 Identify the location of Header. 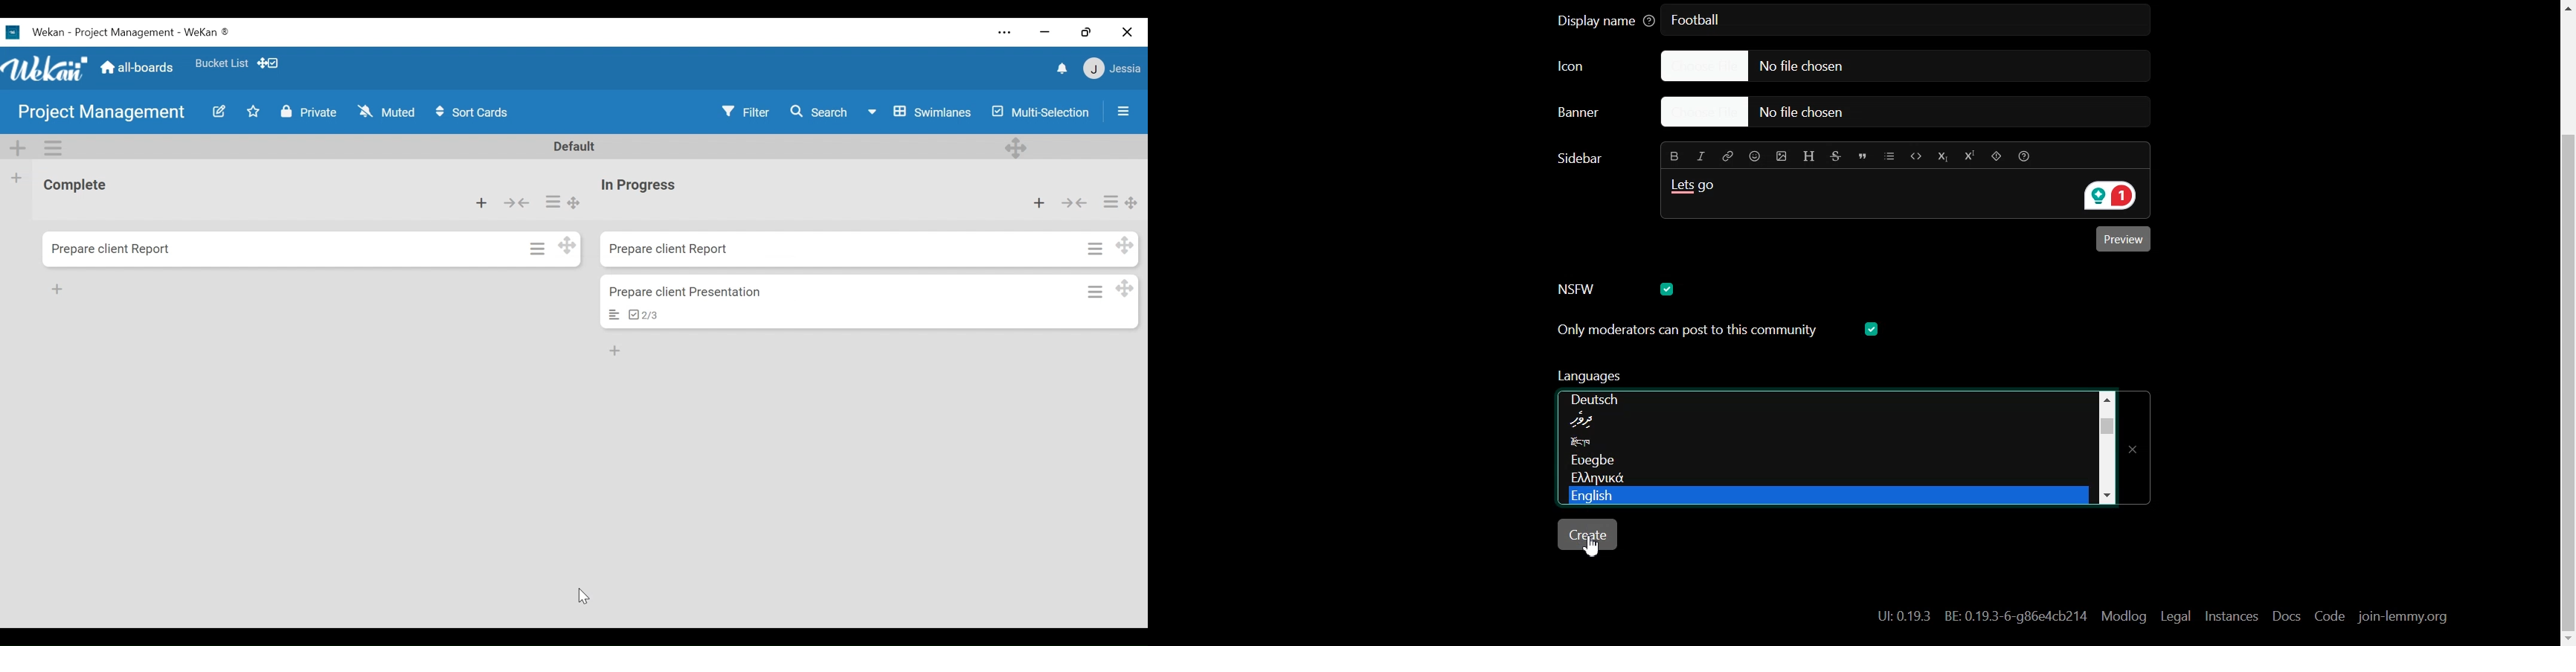
(1809, 154).